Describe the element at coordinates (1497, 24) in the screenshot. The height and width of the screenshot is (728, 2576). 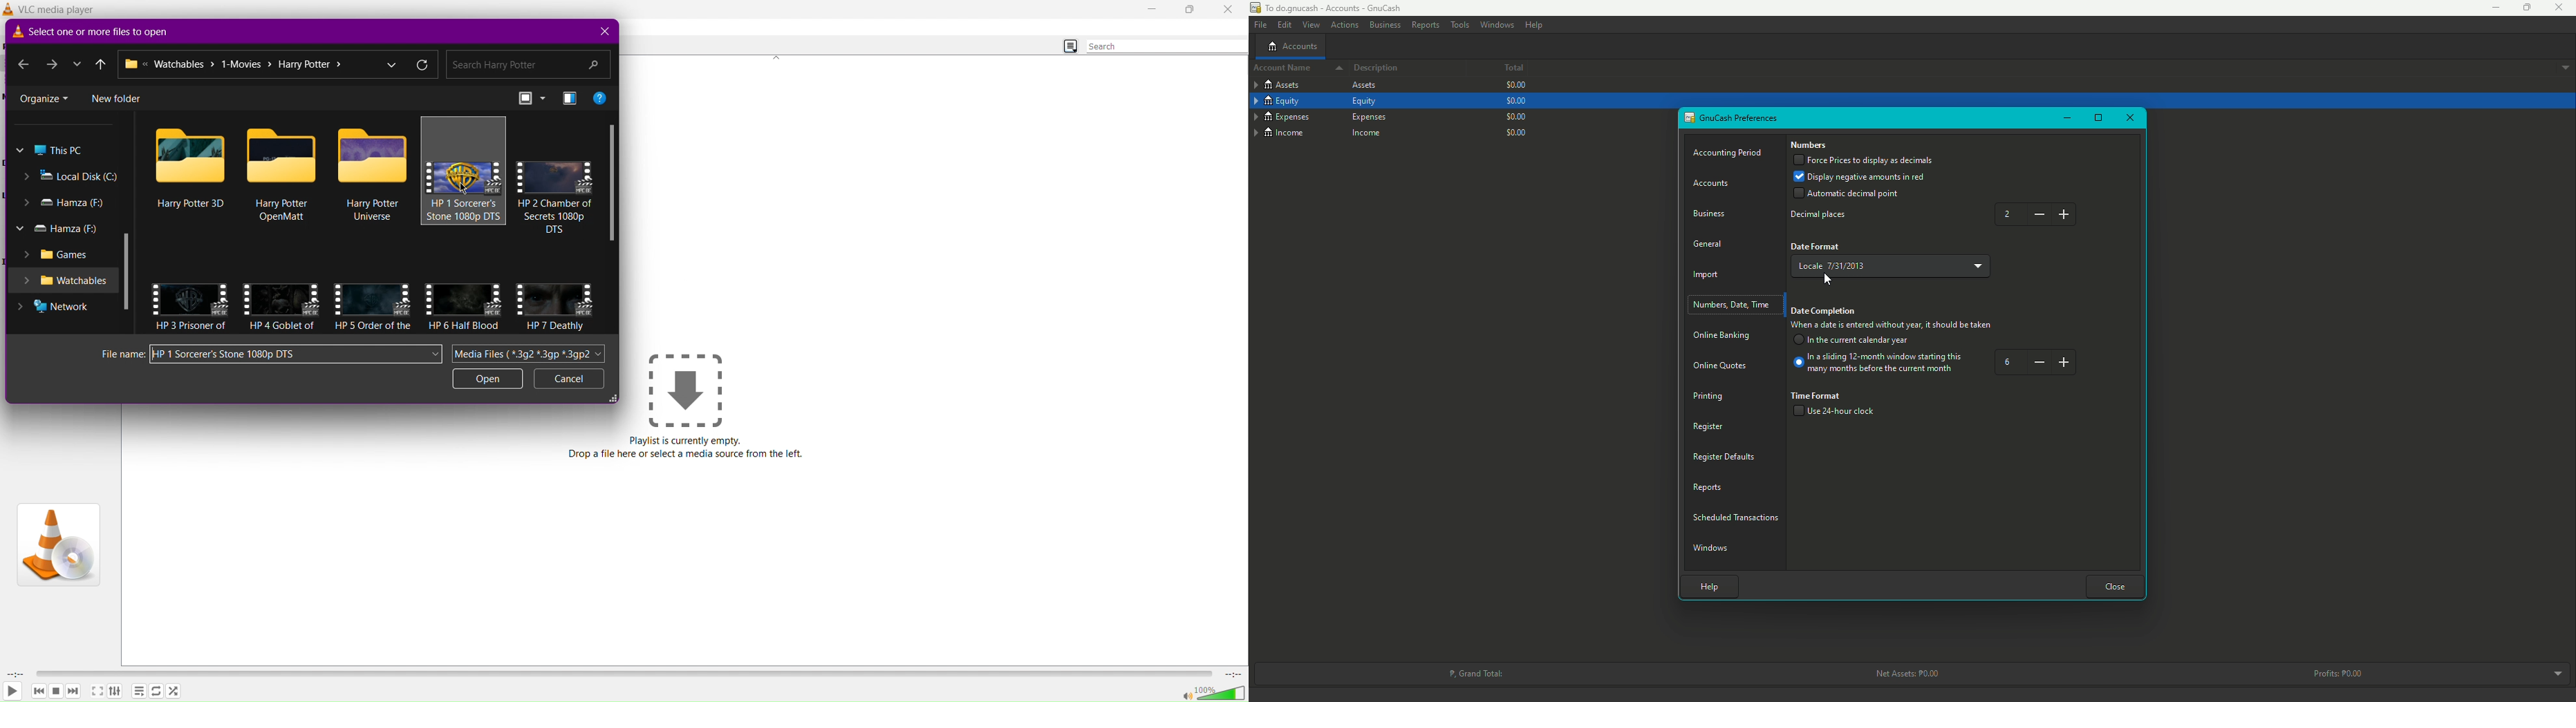
I see `Windows` at that location.